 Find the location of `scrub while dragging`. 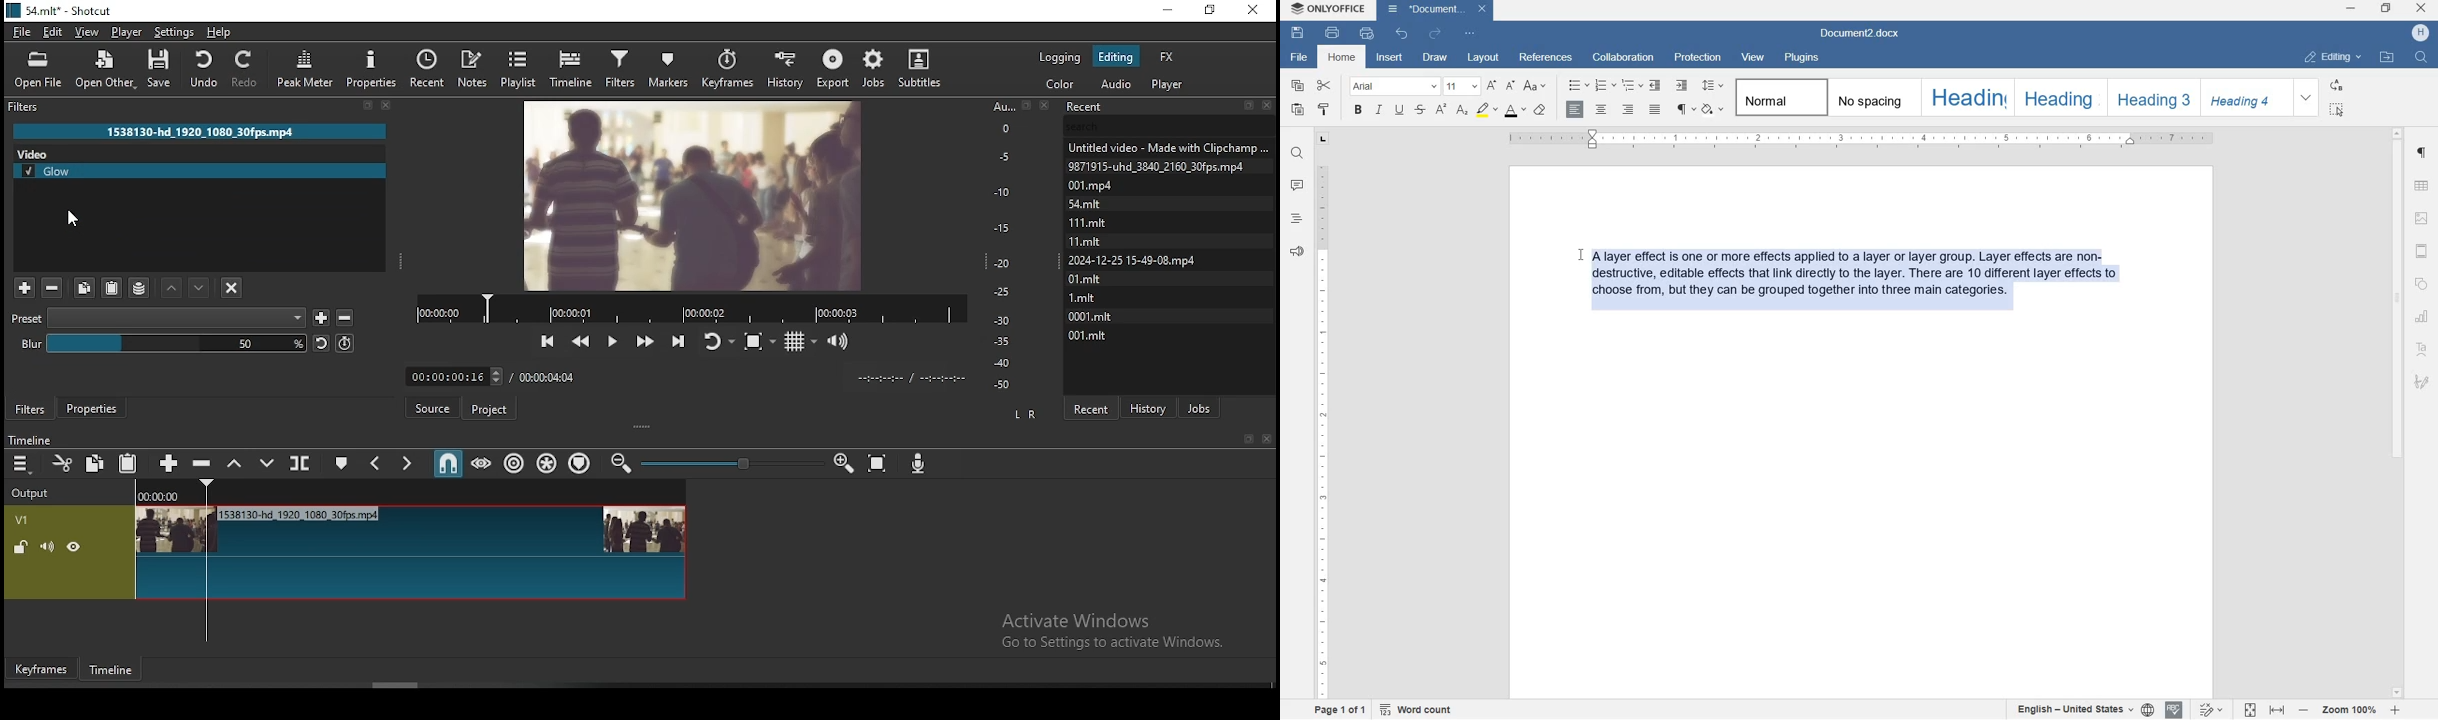

scrub while dragging is located at coordinates (483, 463).